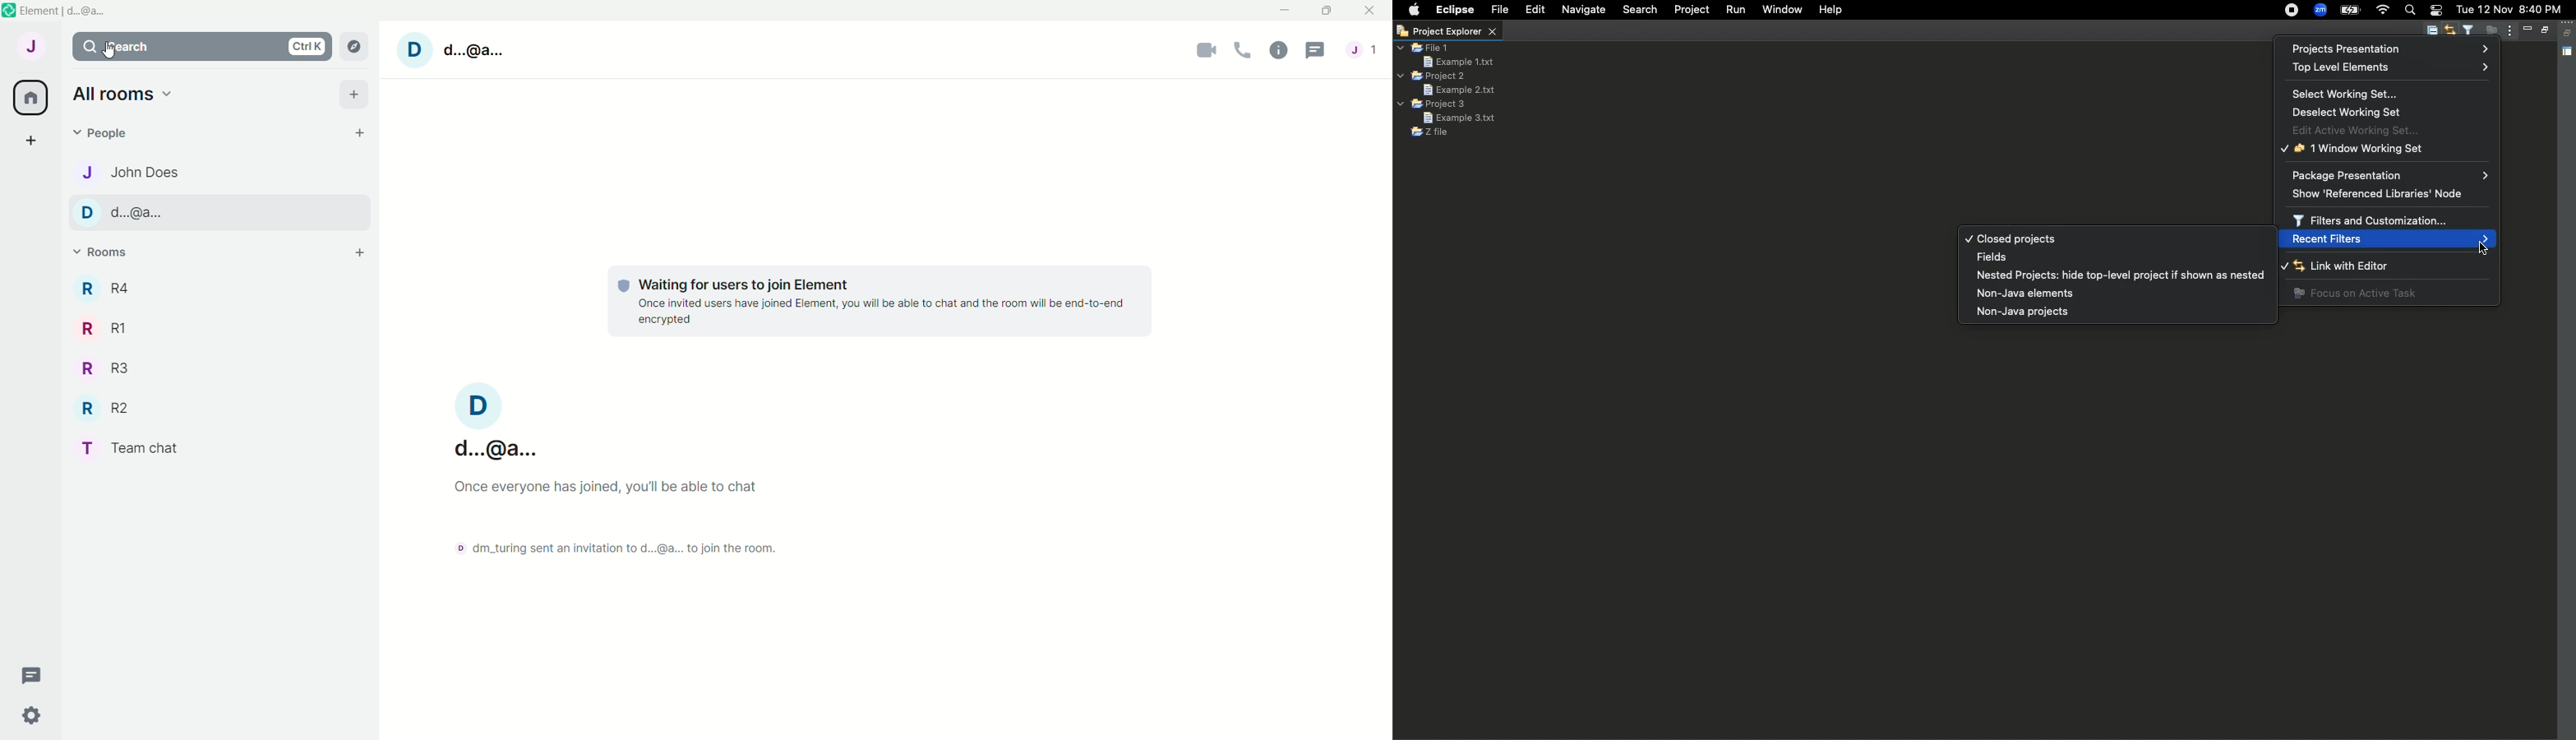 This screenshot has height=756, width=2576. What do you see at coordinates (355, 255) in the screenshot?
I see `add` at bounding box center [355, 255].